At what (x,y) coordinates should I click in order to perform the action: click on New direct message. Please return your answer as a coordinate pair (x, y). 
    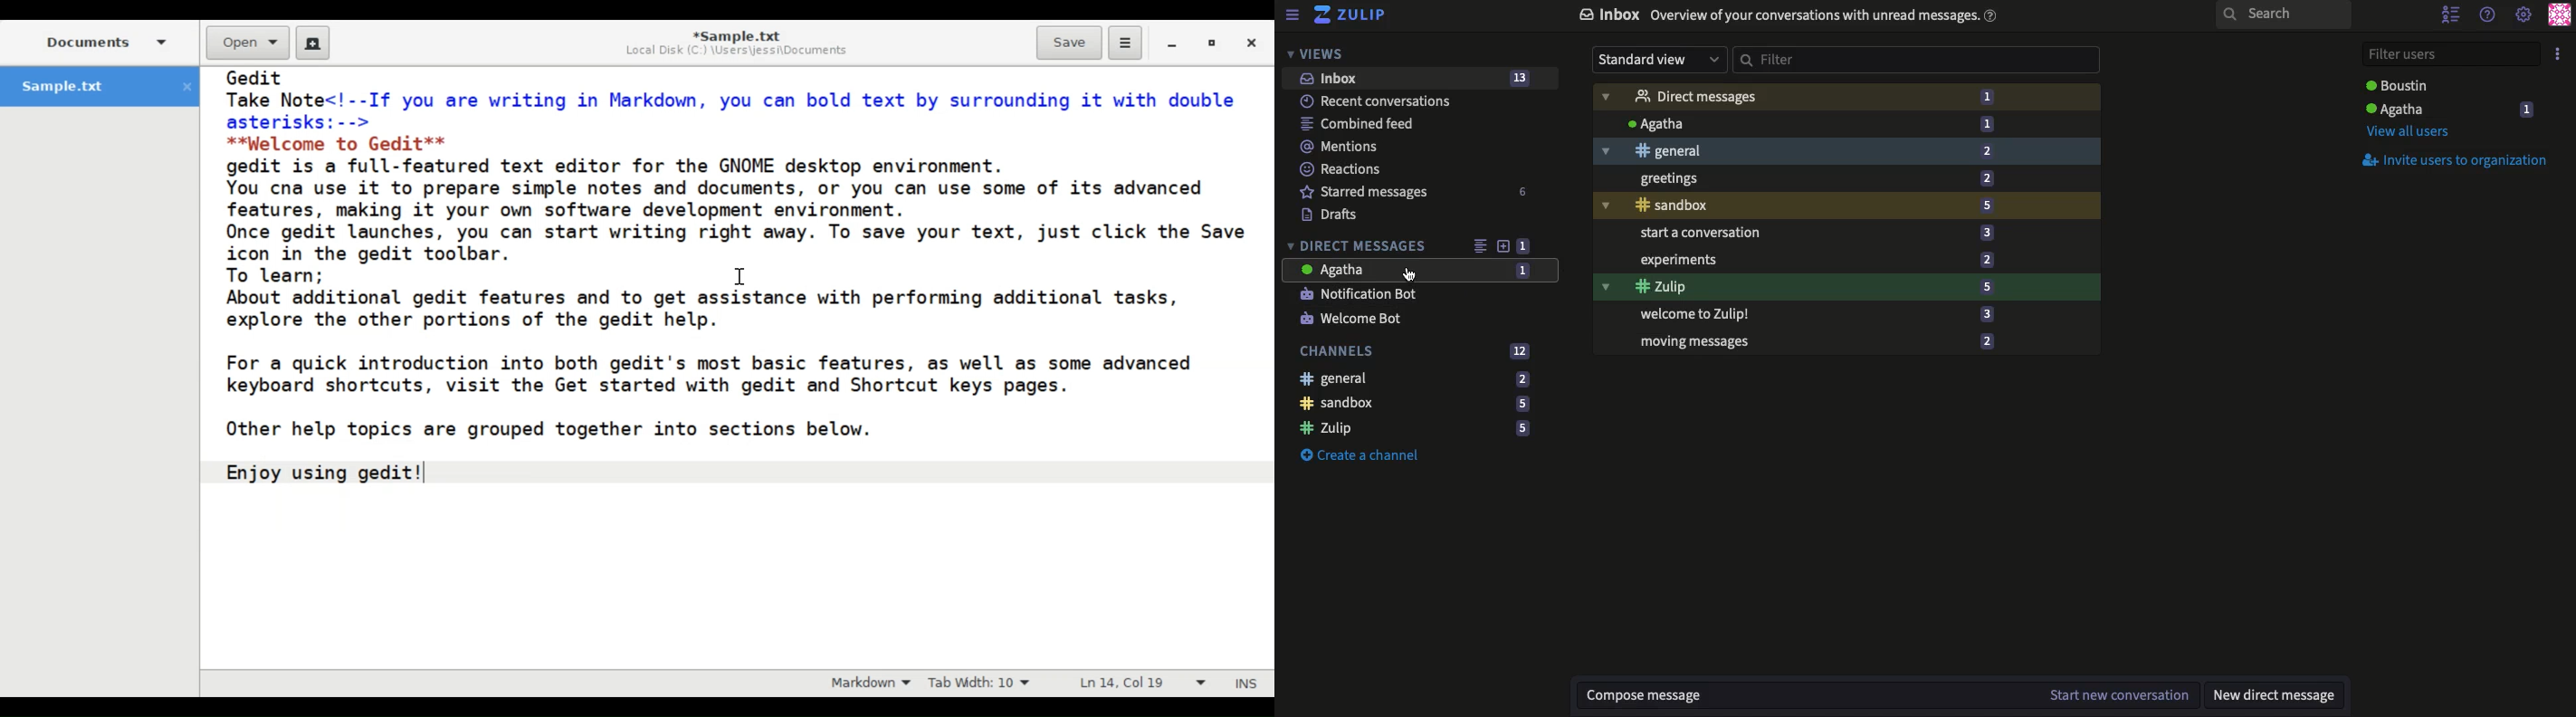
    Looking at the image, I should click on (2274, 697).